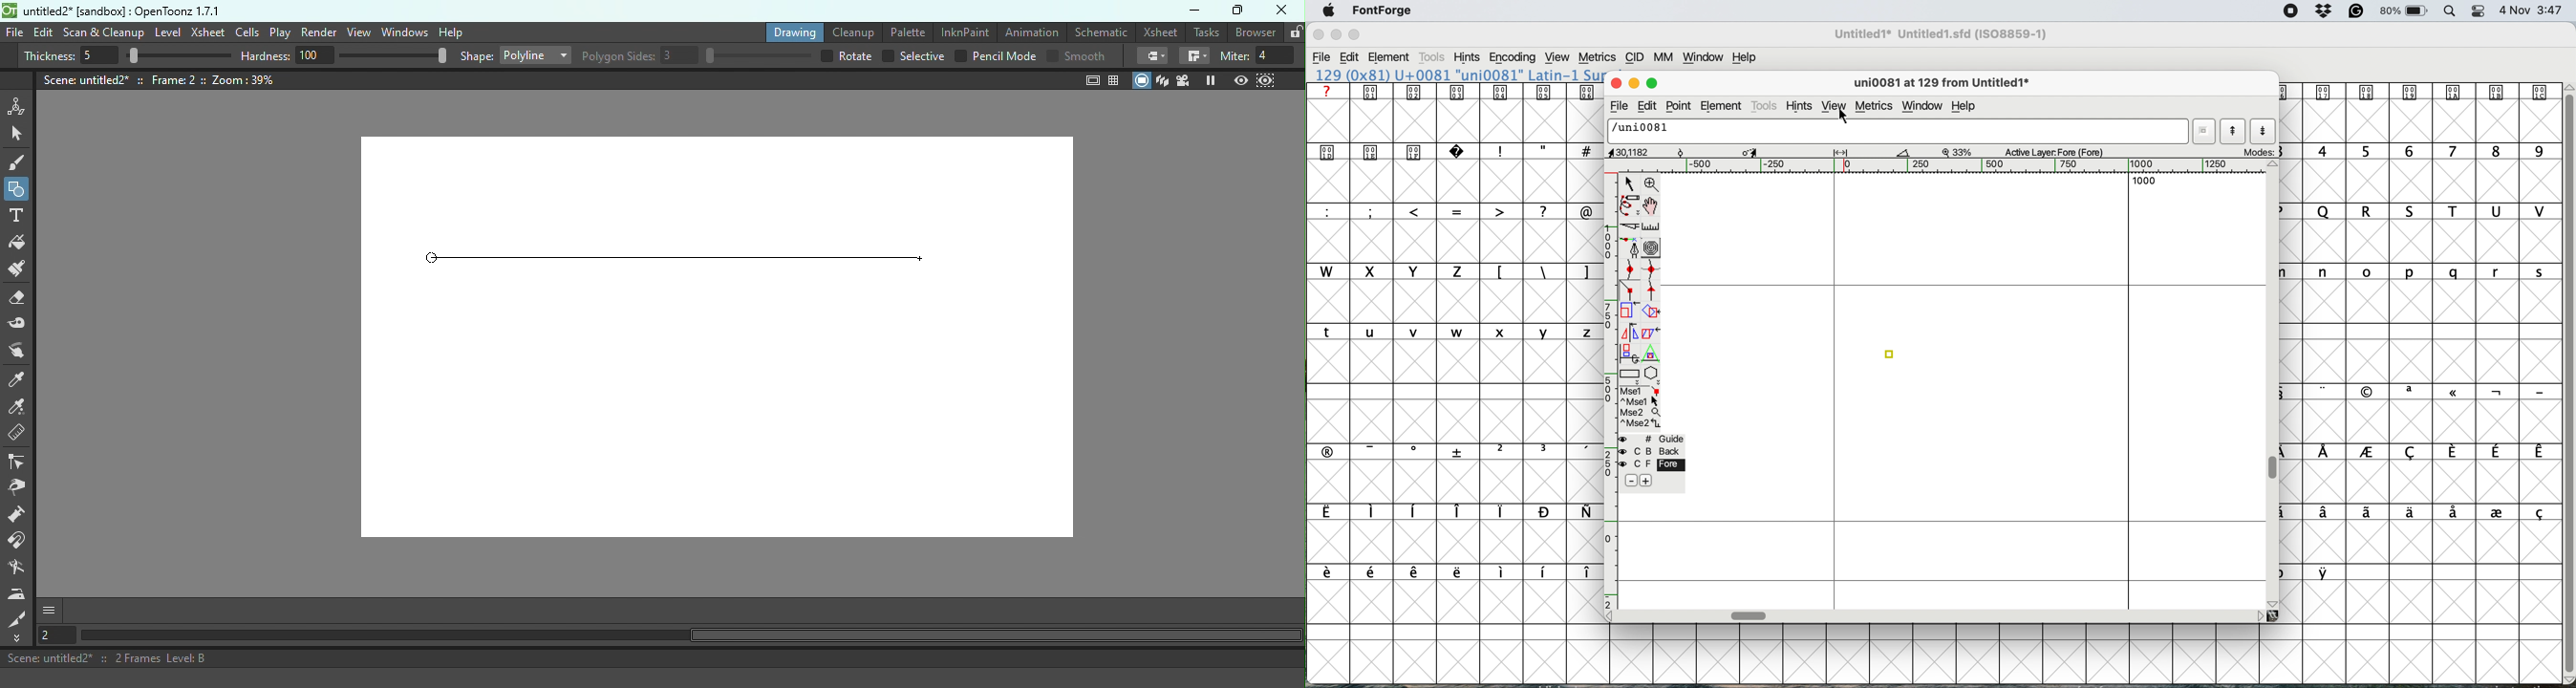 The image size is (2576, 700). What do you see at coordinates (2206, 132) in the screenshot?
I see `word list` at bounding box center [2206, 132].